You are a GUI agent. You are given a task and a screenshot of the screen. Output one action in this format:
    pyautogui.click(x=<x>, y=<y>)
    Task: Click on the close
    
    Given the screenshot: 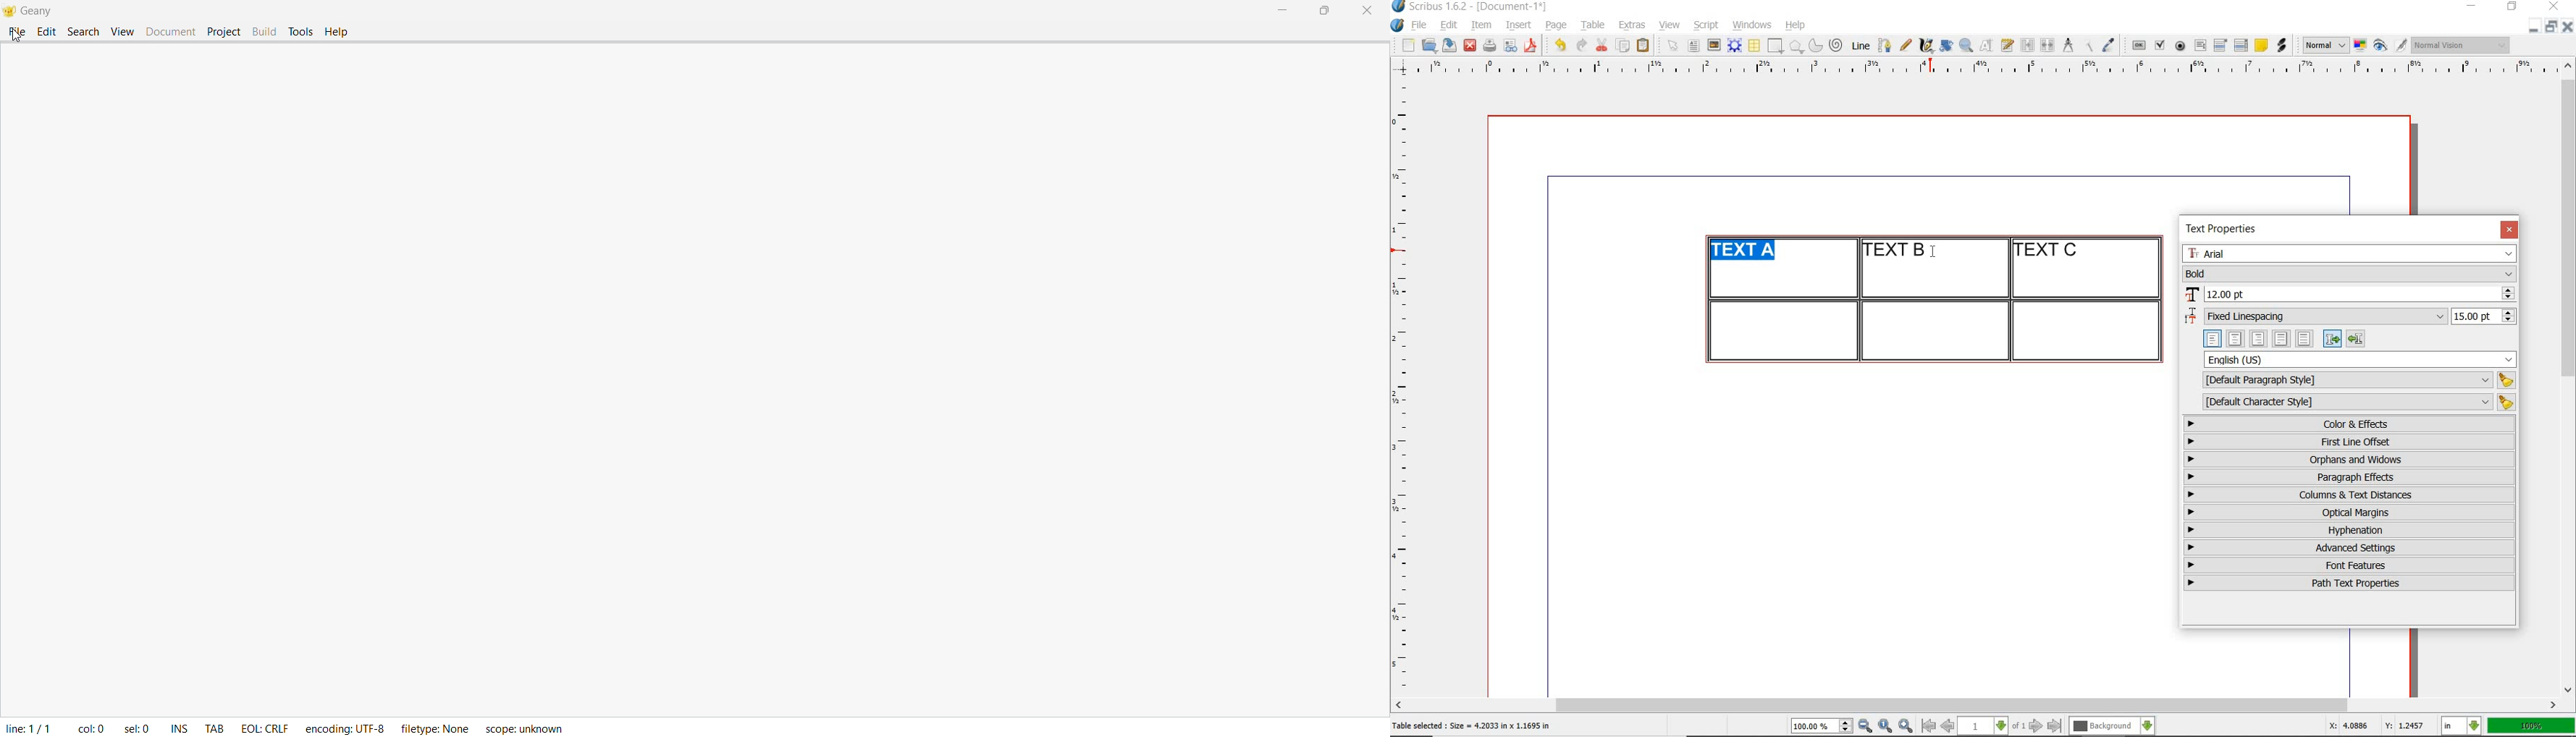 What is the action you would take?
    pyautogui.click(x=1470, y=46)
    